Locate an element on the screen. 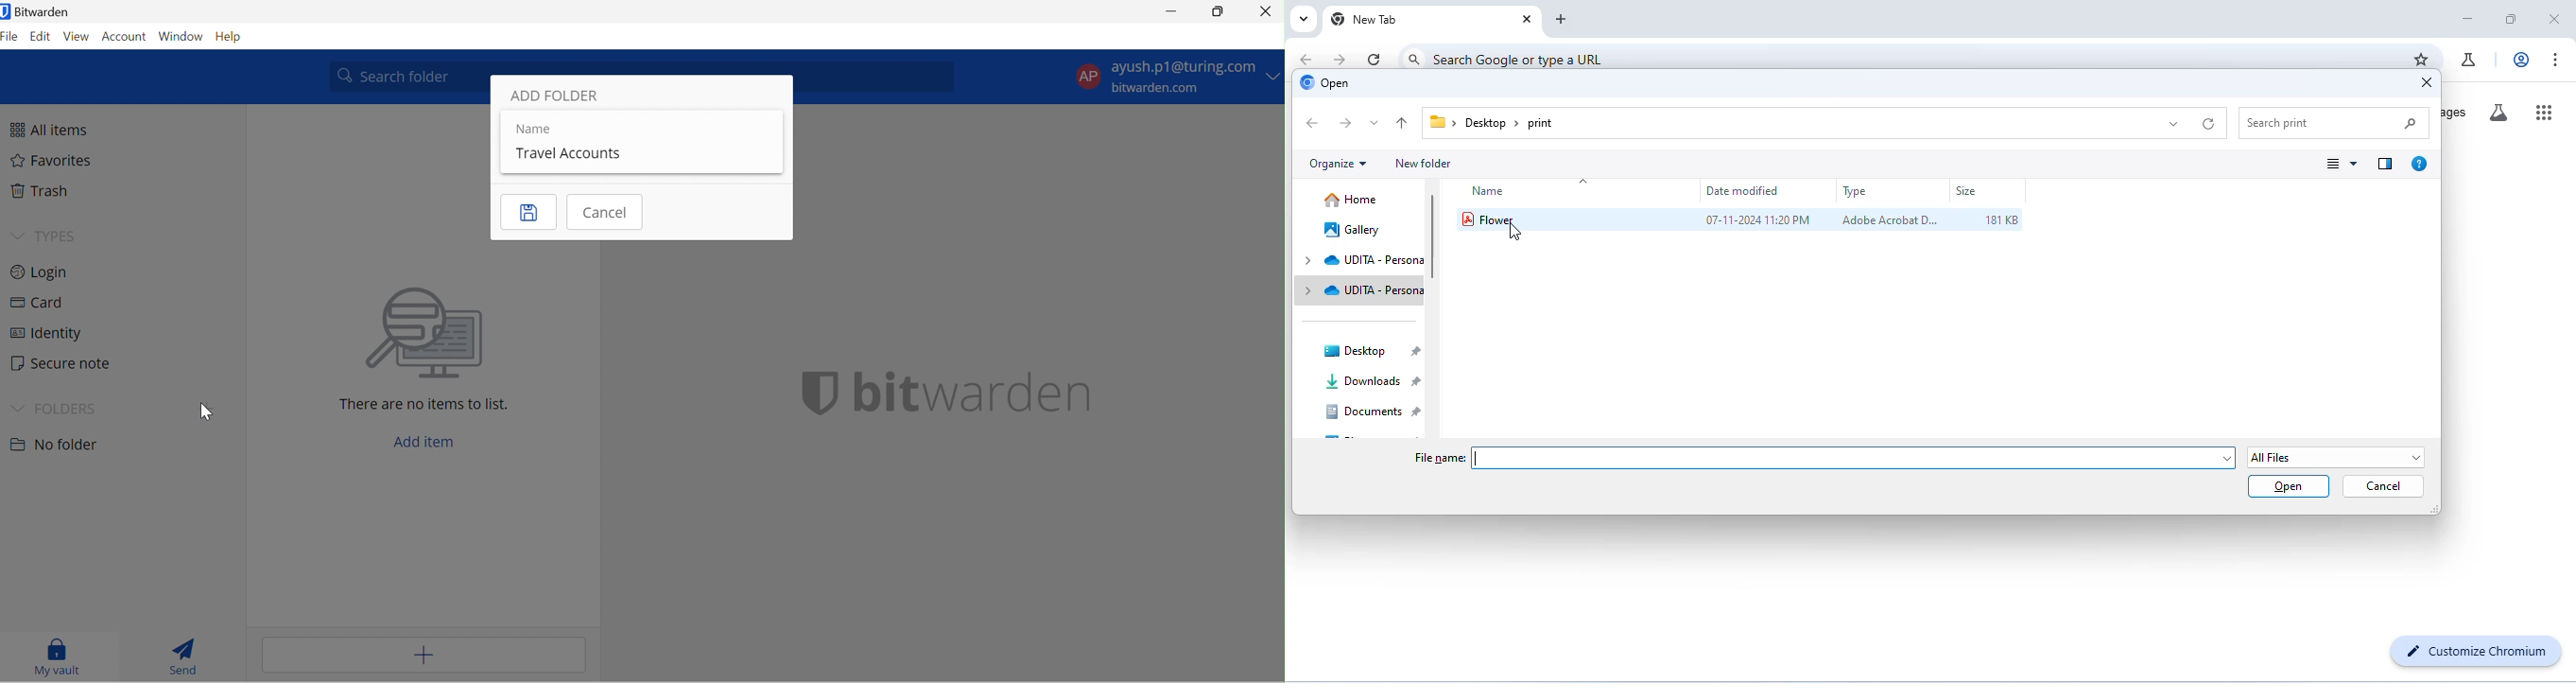 This screenshot has height=700, width=2576. open is located at coordinates (1325, 83).